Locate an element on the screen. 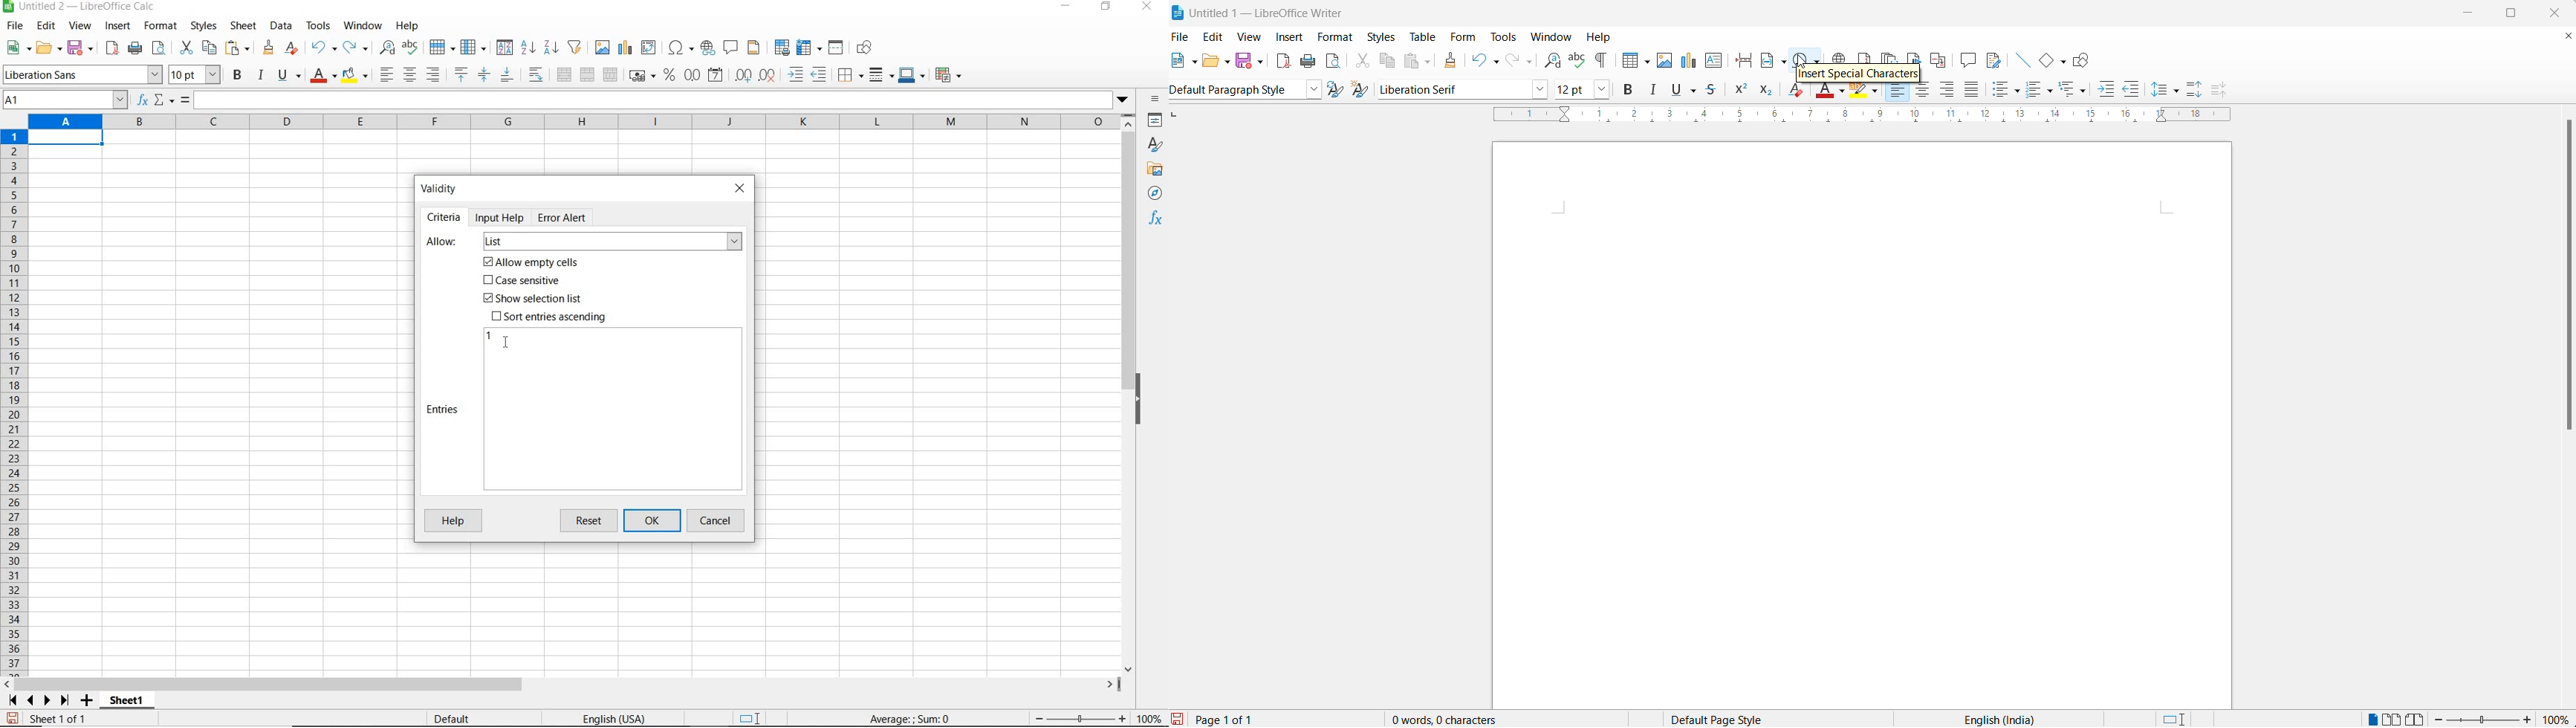  cancel is located at coordinates (718, 521).